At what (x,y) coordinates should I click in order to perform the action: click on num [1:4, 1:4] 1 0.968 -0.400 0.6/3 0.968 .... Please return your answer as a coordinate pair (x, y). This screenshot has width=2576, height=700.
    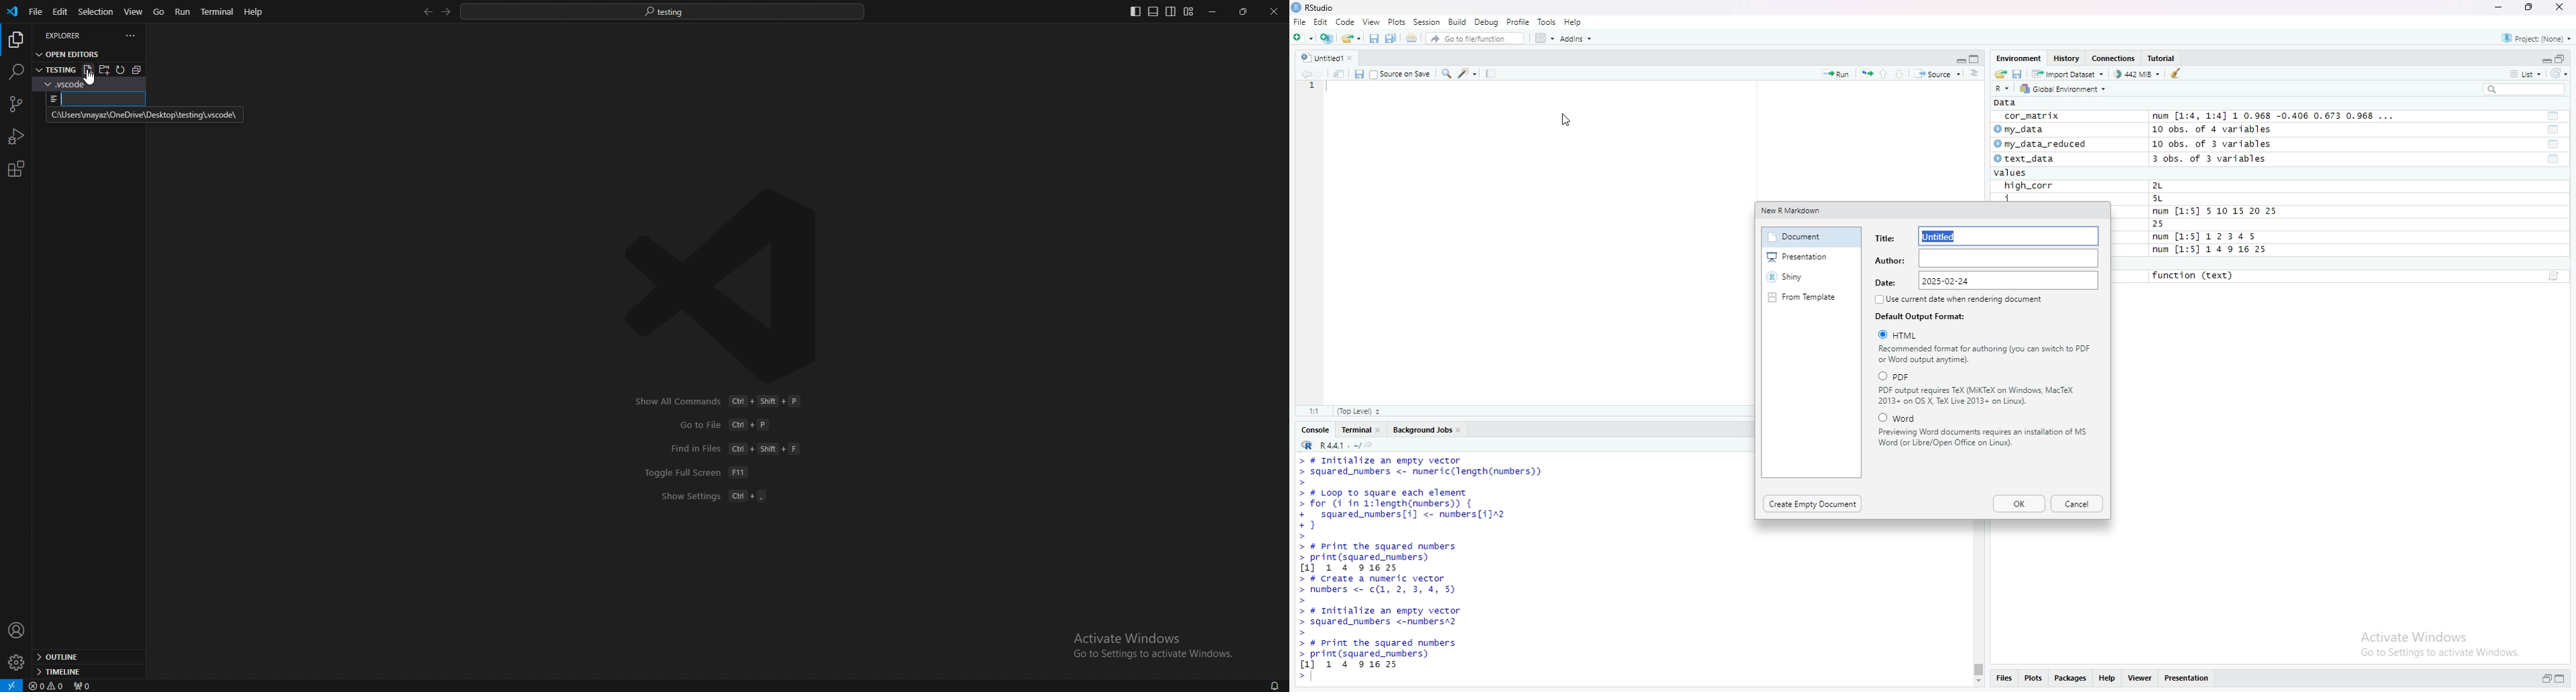
    Looking at the image, I should click on (2275, 113).